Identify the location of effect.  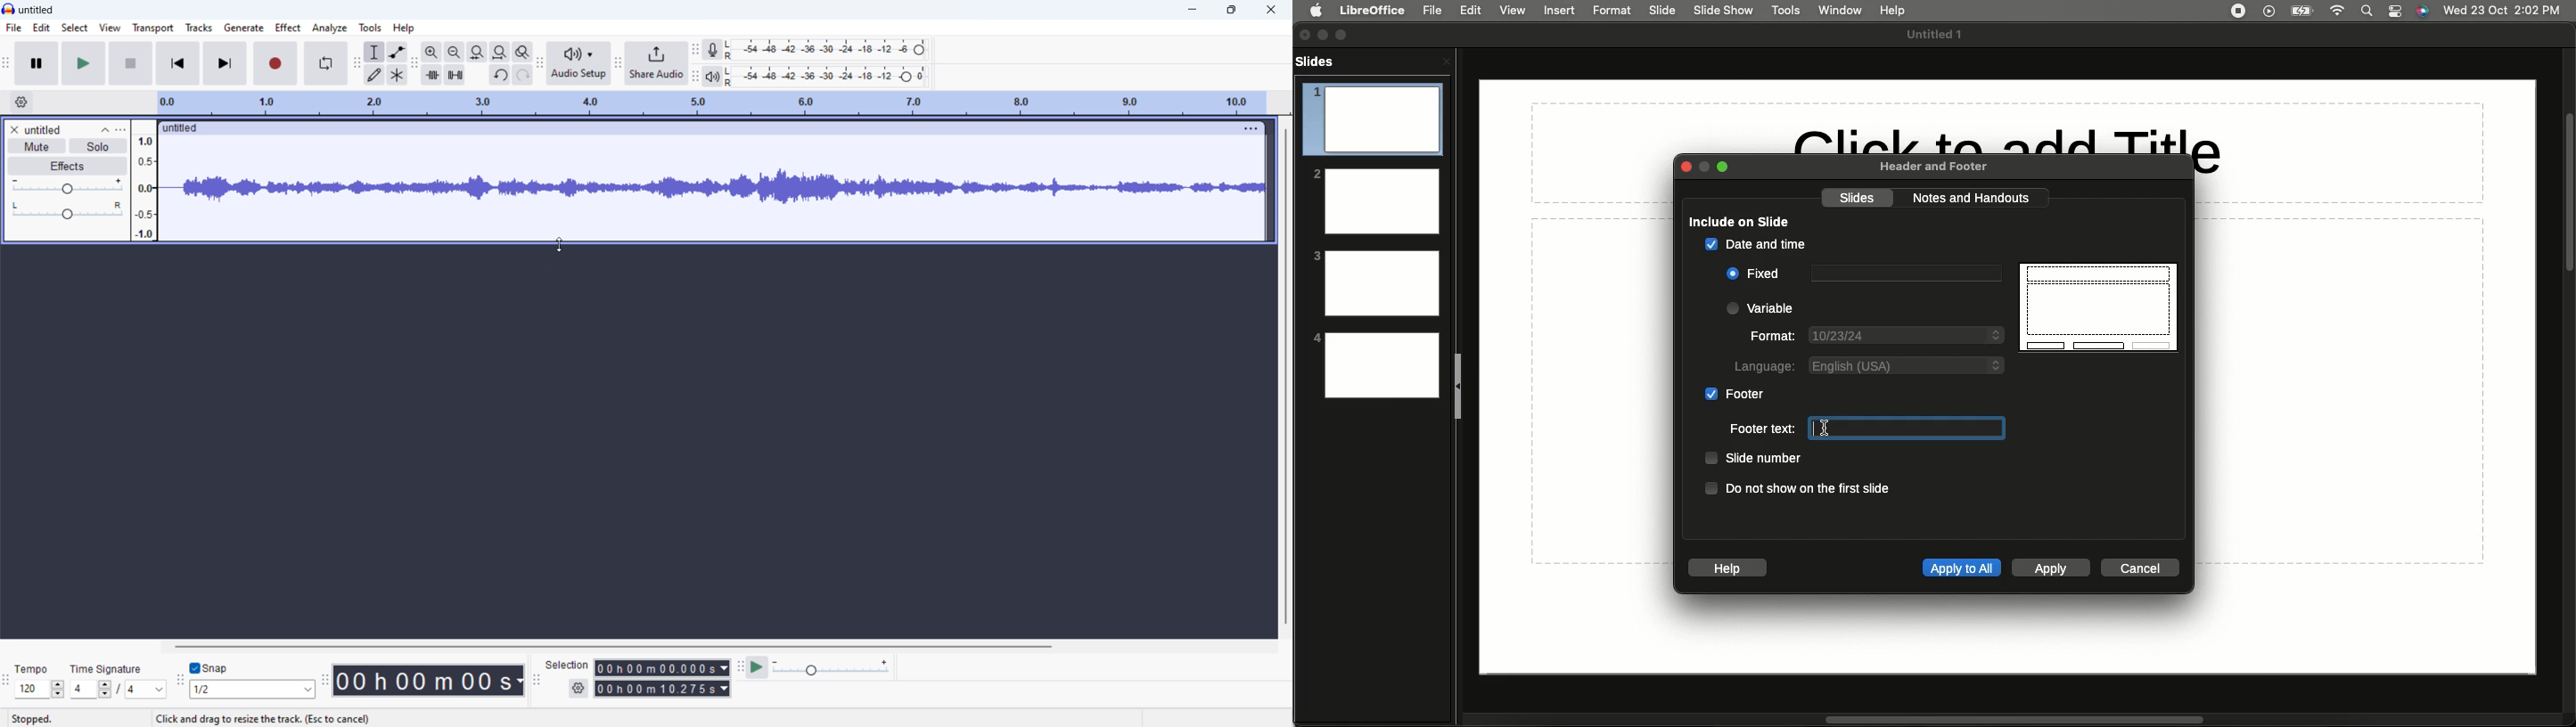
(287, 28).